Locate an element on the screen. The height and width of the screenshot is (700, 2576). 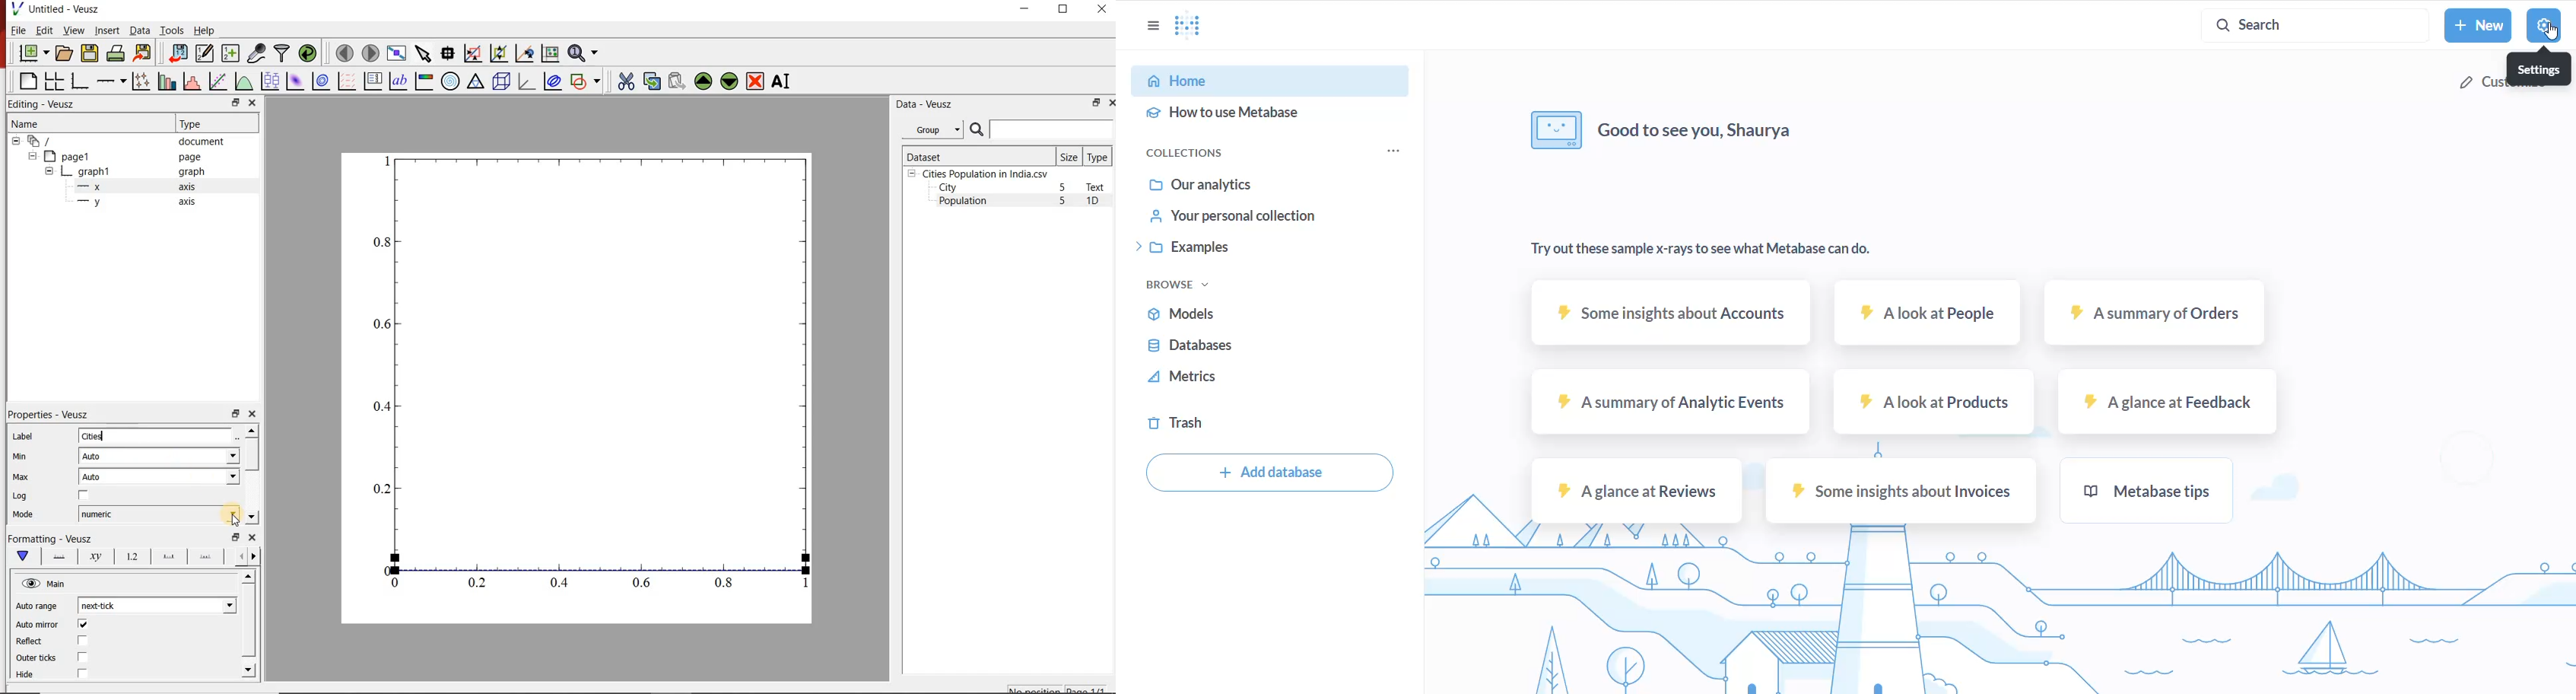
Name is located at coordinates (75, 123).